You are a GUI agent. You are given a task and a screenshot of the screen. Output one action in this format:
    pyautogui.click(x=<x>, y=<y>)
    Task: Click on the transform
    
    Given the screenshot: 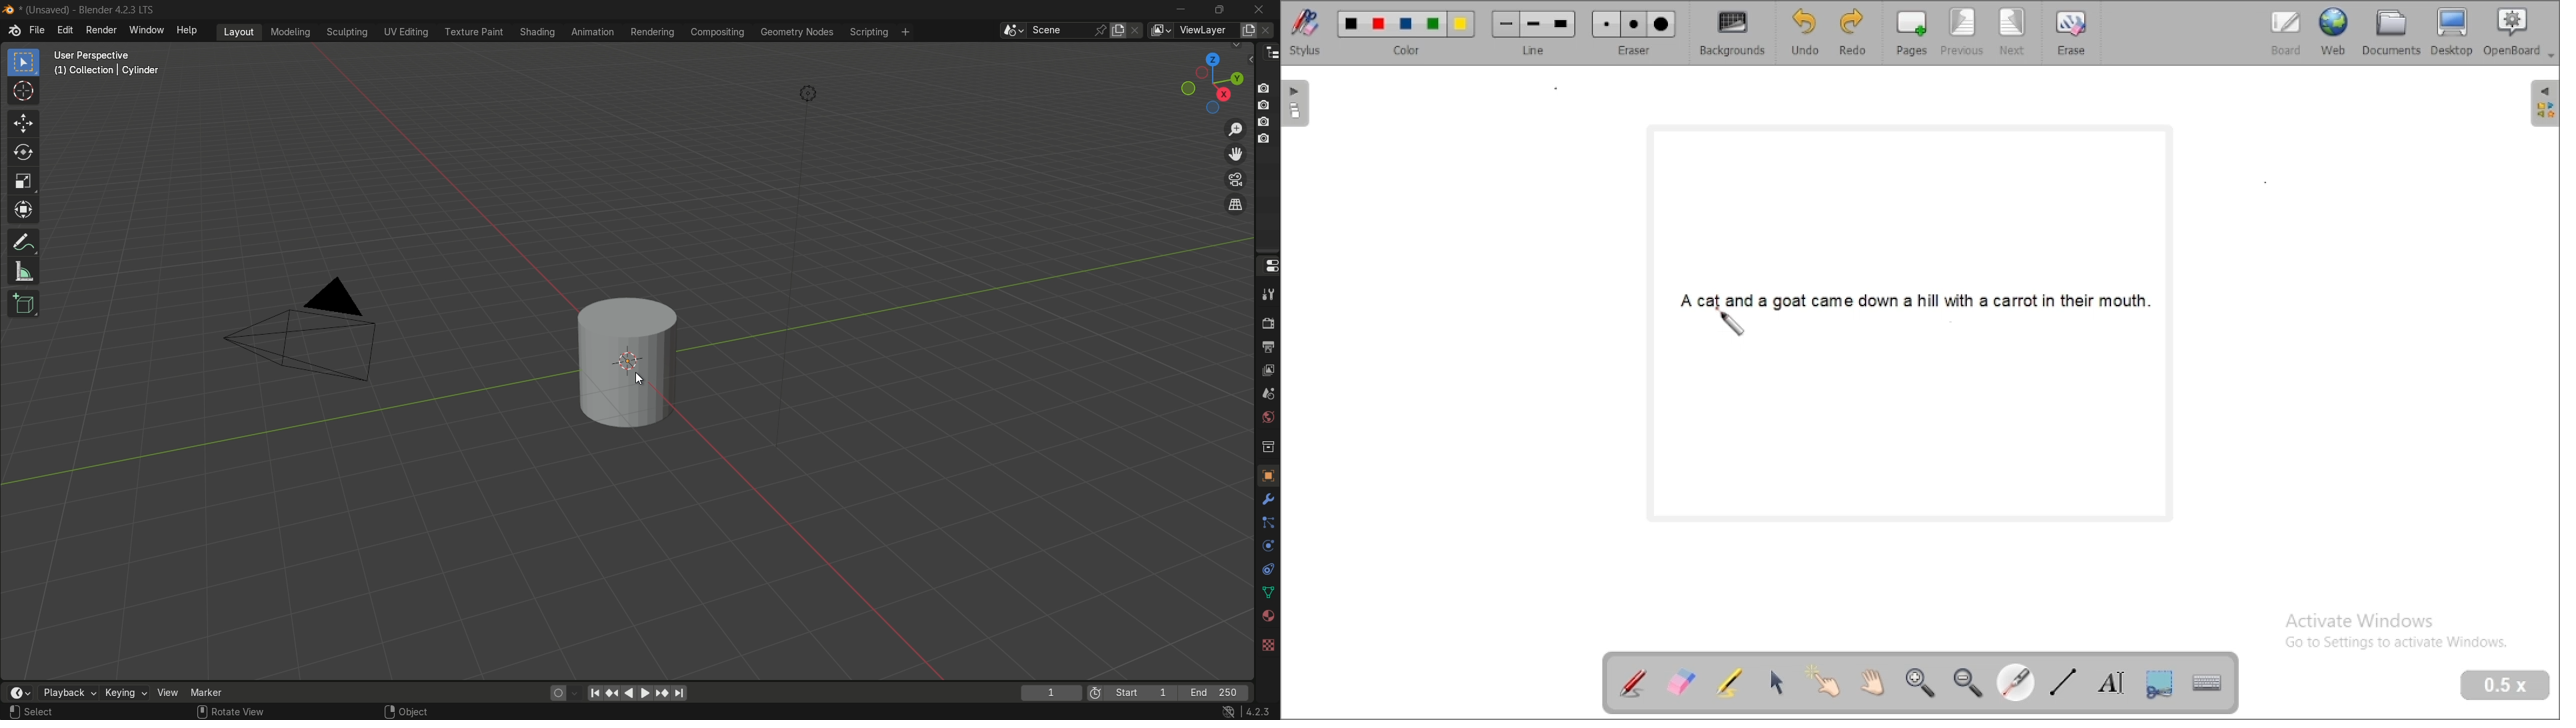 What is the action you would take?
    pyautogui.click(x=23, y=213)
    